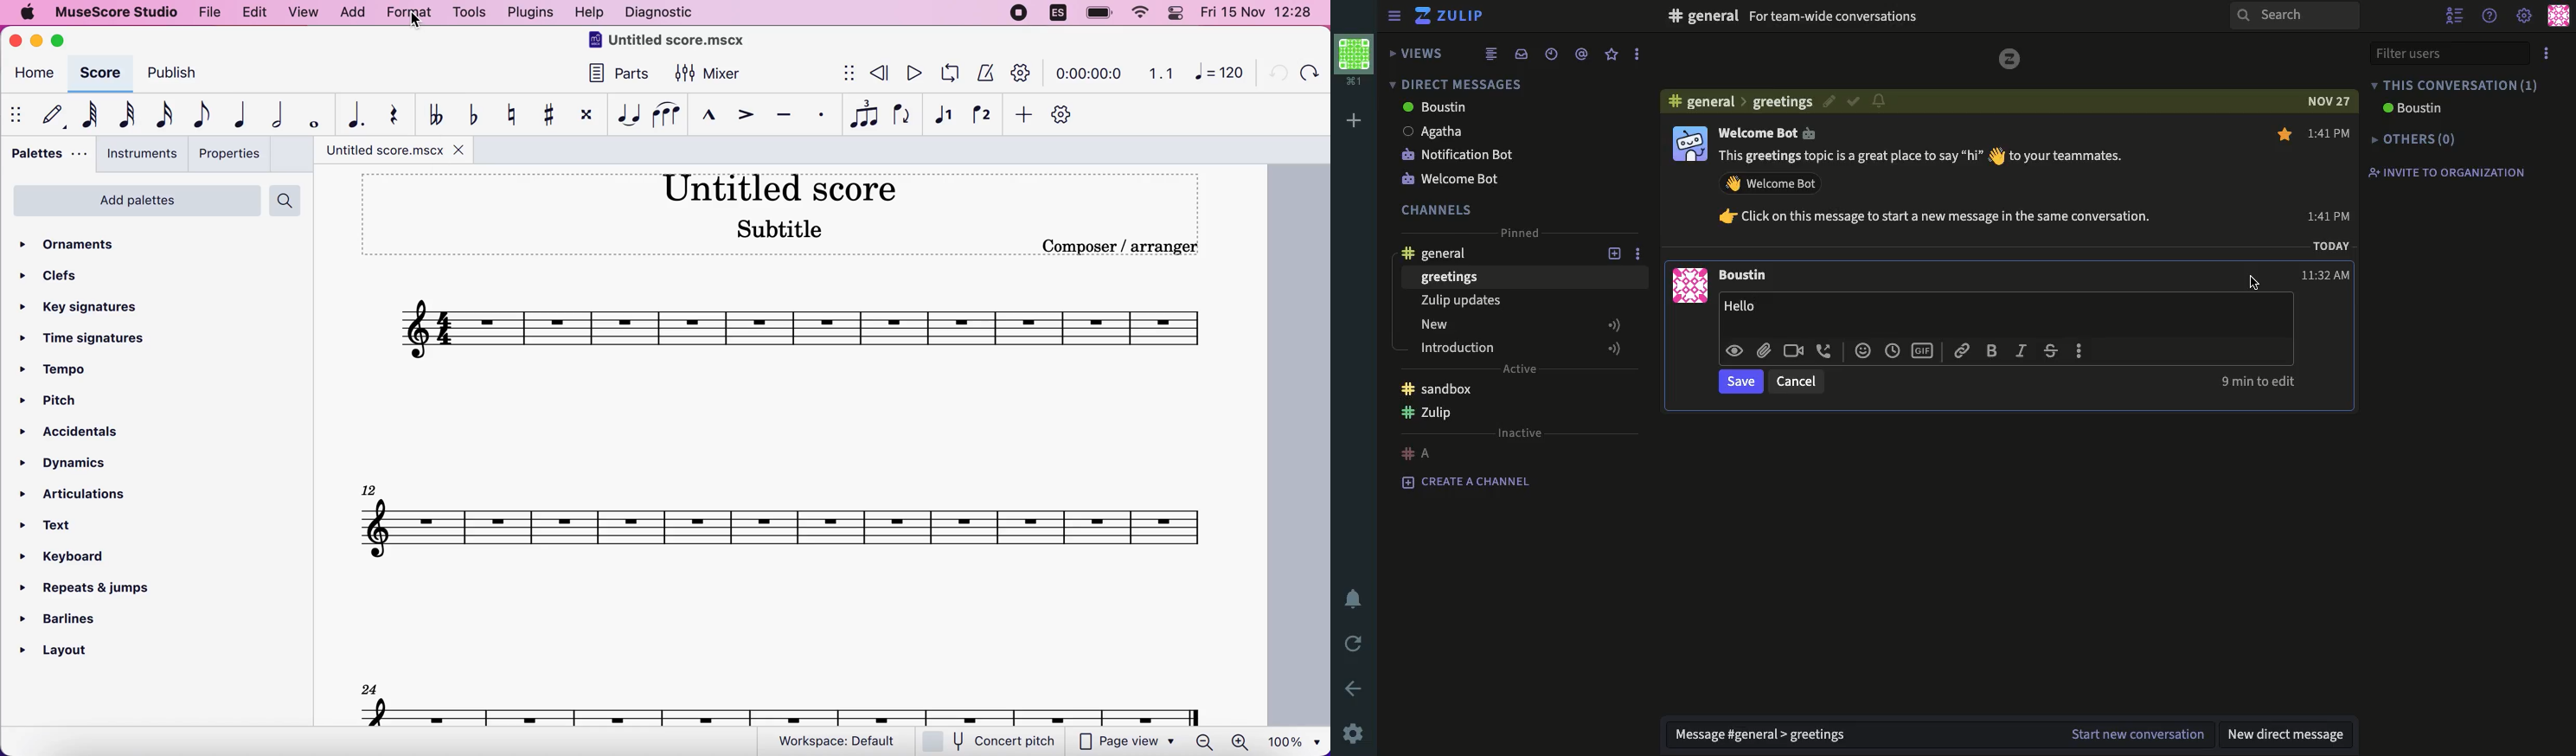  I want to click on start new conversation, so click(2139, 732).